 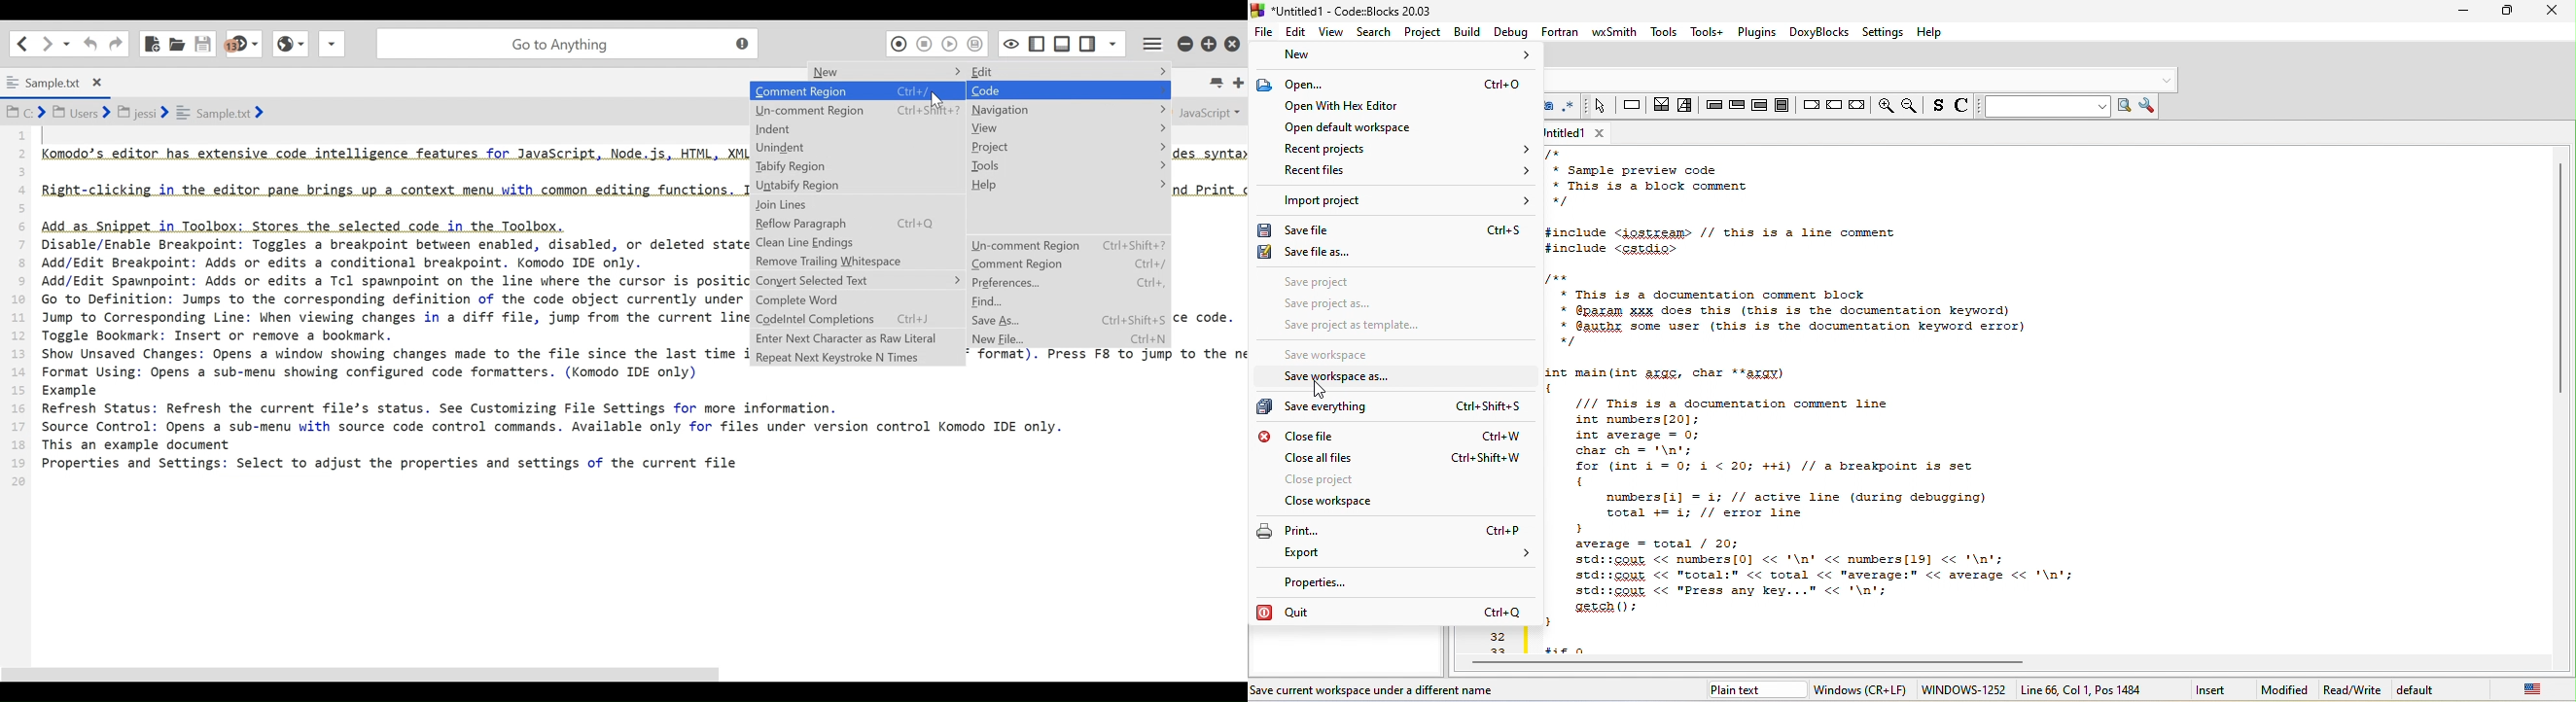 I want to click on close file, so click(x=1395, y=436).